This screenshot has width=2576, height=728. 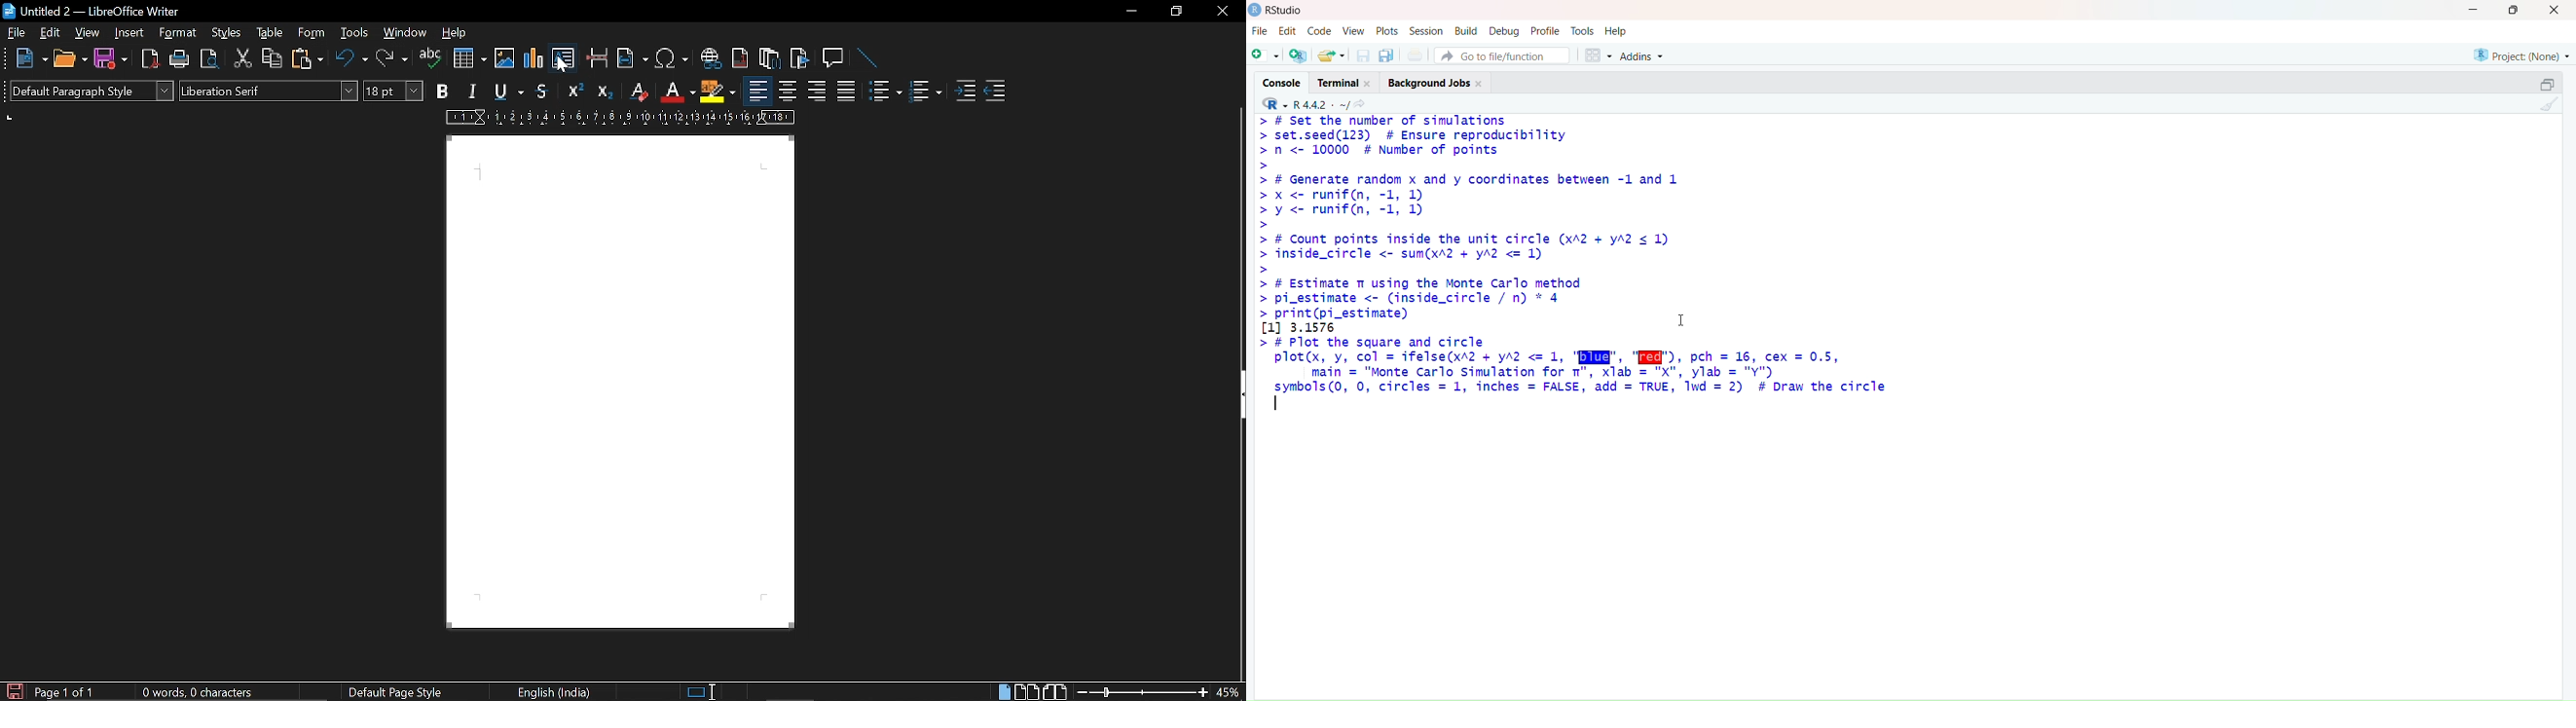 I want to click on underline, so click(x=505, y=92).